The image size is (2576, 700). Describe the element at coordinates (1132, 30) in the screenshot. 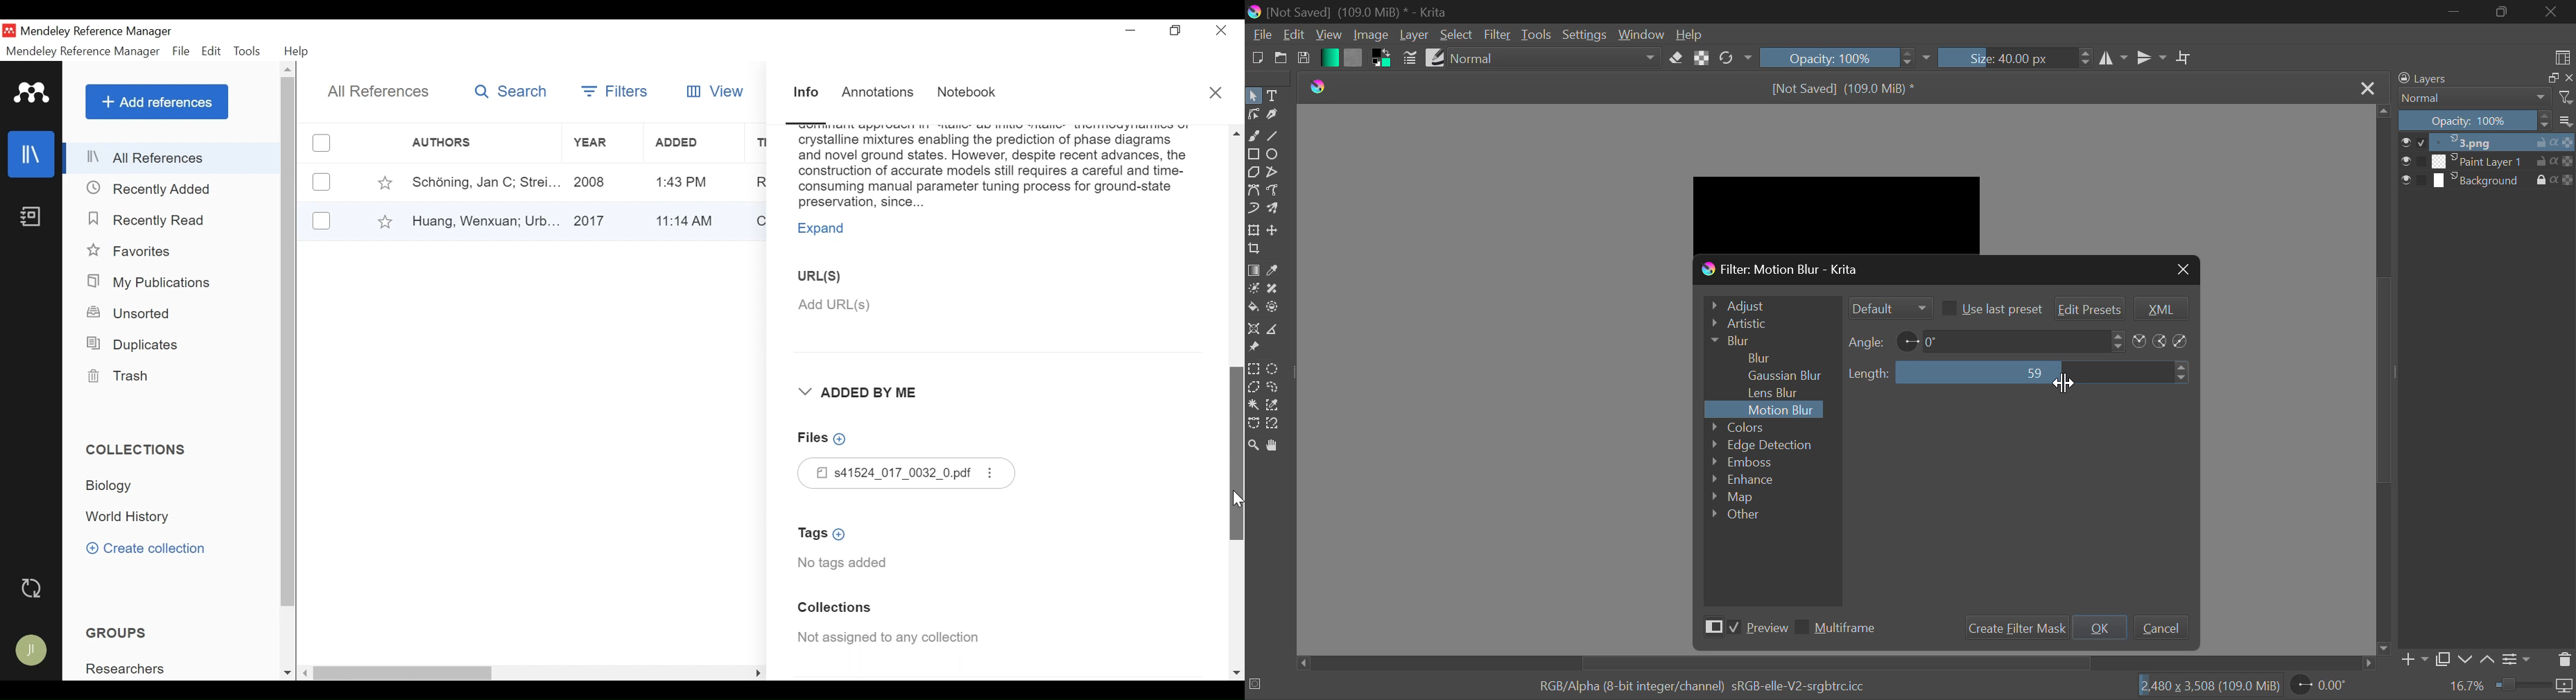

I see `minimize` at that location.